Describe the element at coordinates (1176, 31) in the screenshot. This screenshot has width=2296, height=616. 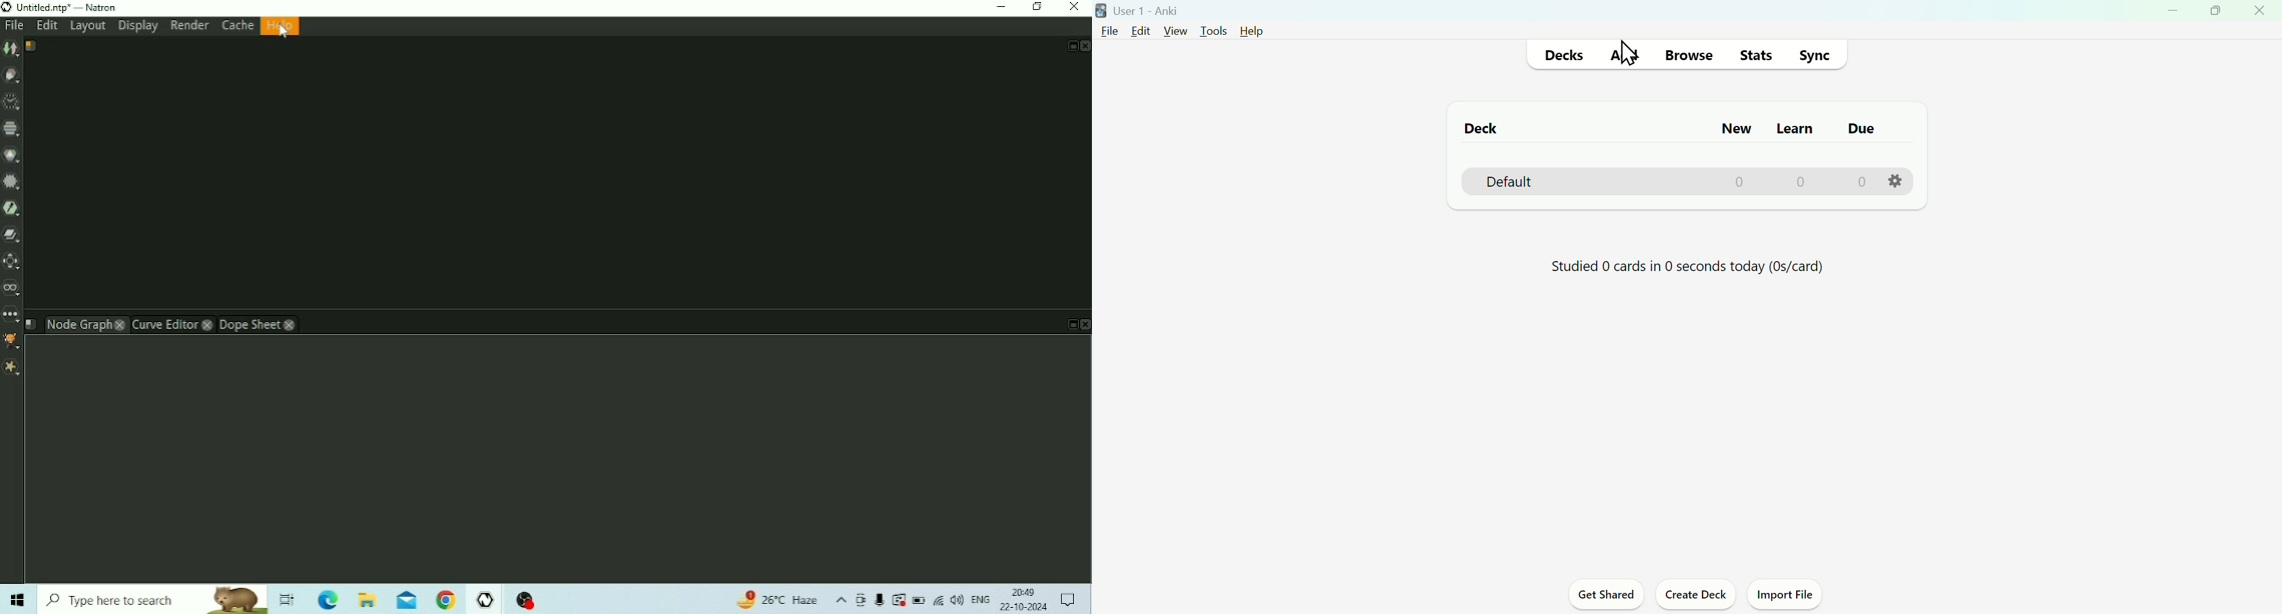
I see `View` at that location.